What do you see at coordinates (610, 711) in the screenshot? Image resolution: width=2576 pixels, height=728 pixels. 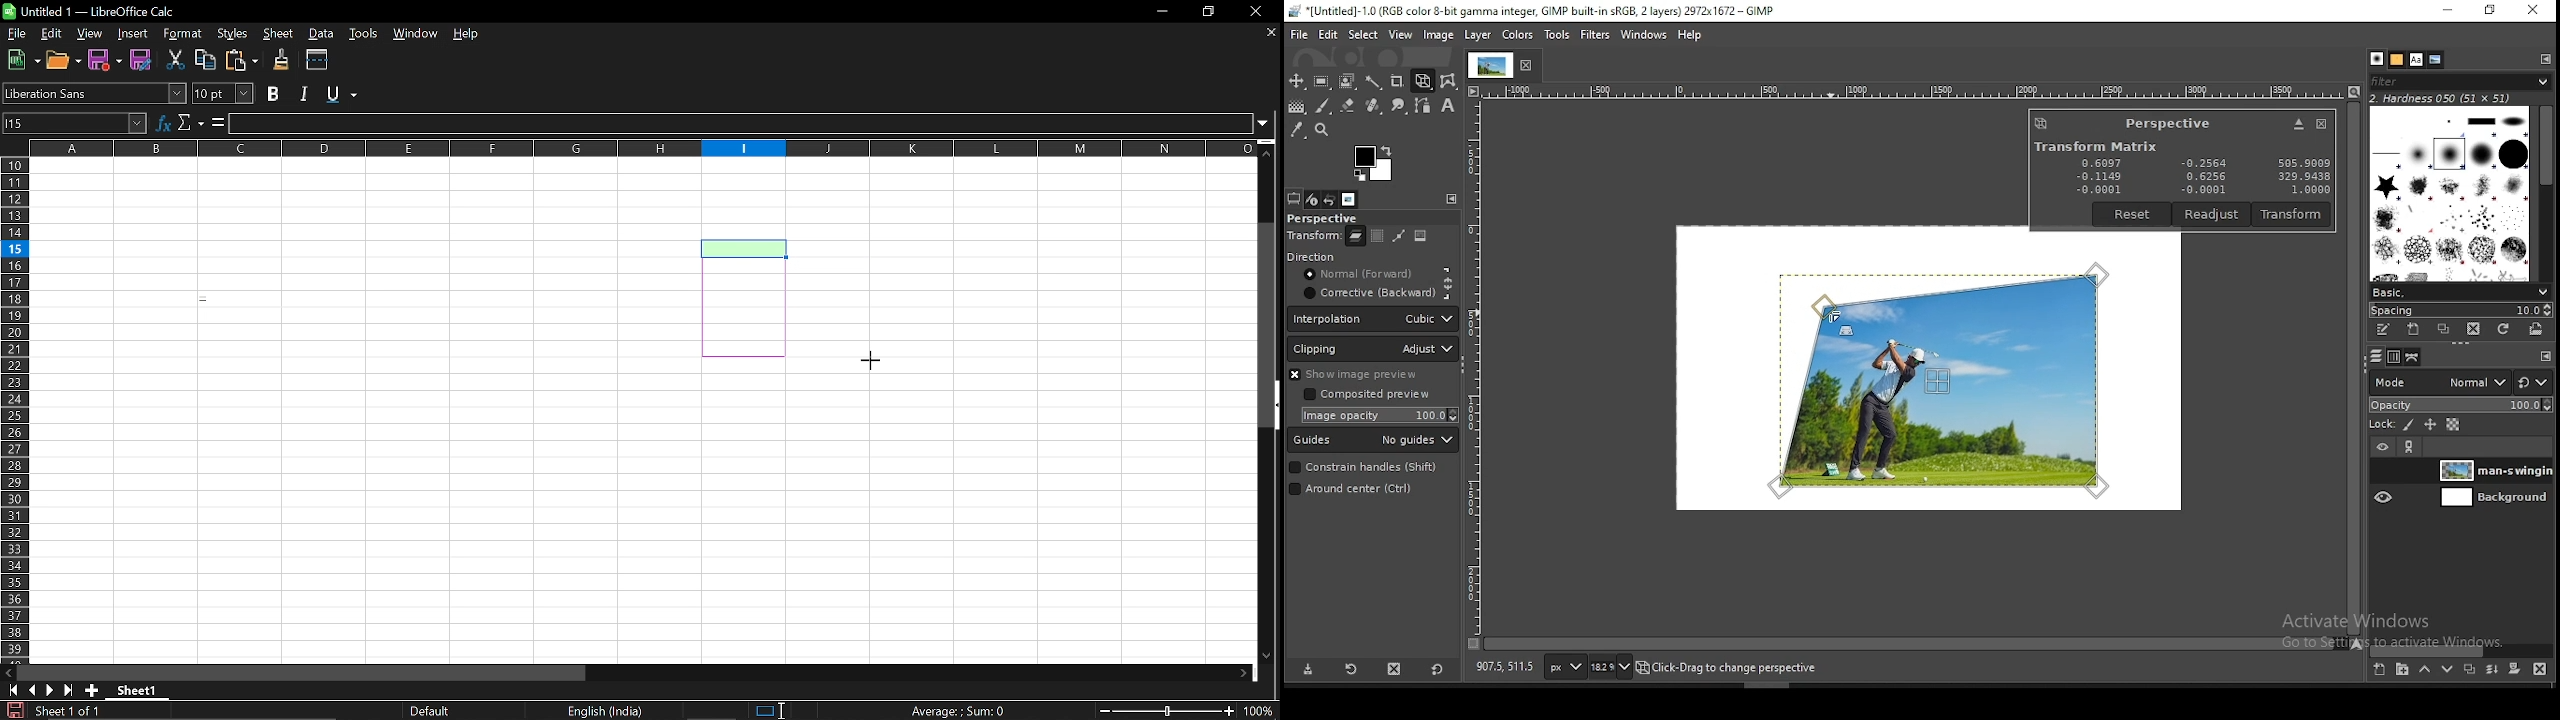 I see `Language` at bounding box center [610, 711].